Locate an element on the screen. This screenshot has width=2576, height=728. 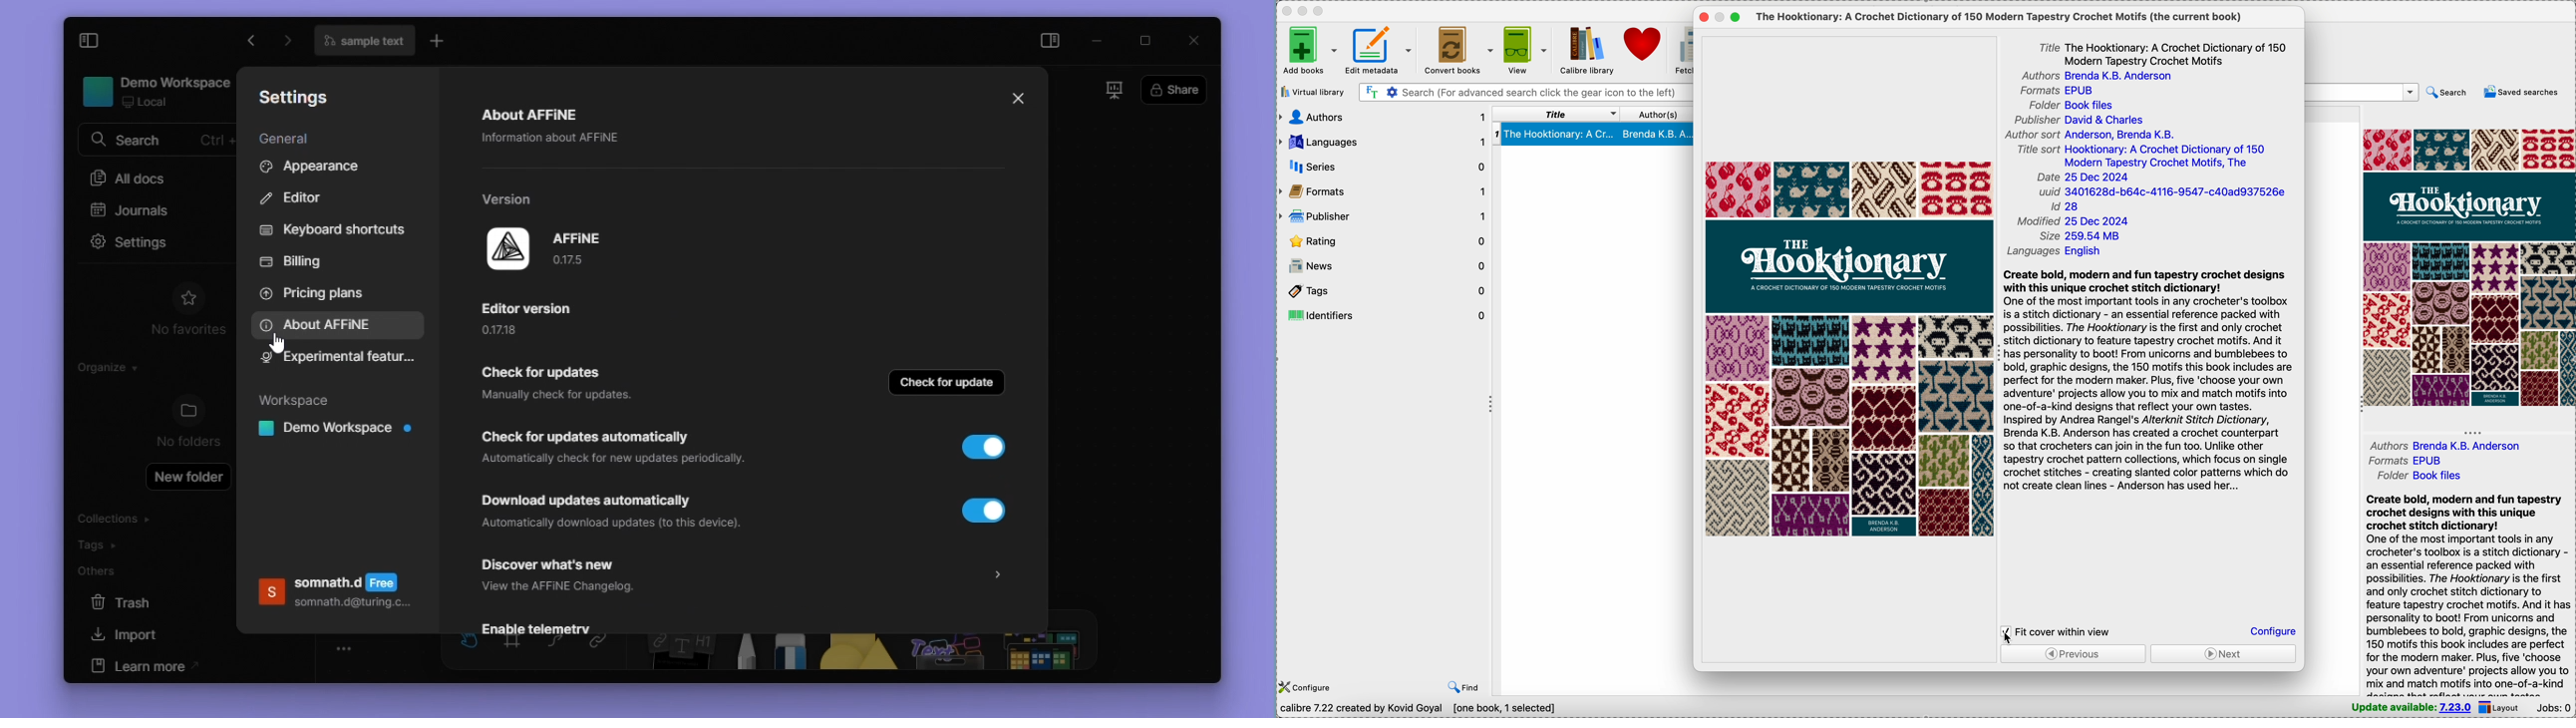
folders is located at coordinates (188, 411).